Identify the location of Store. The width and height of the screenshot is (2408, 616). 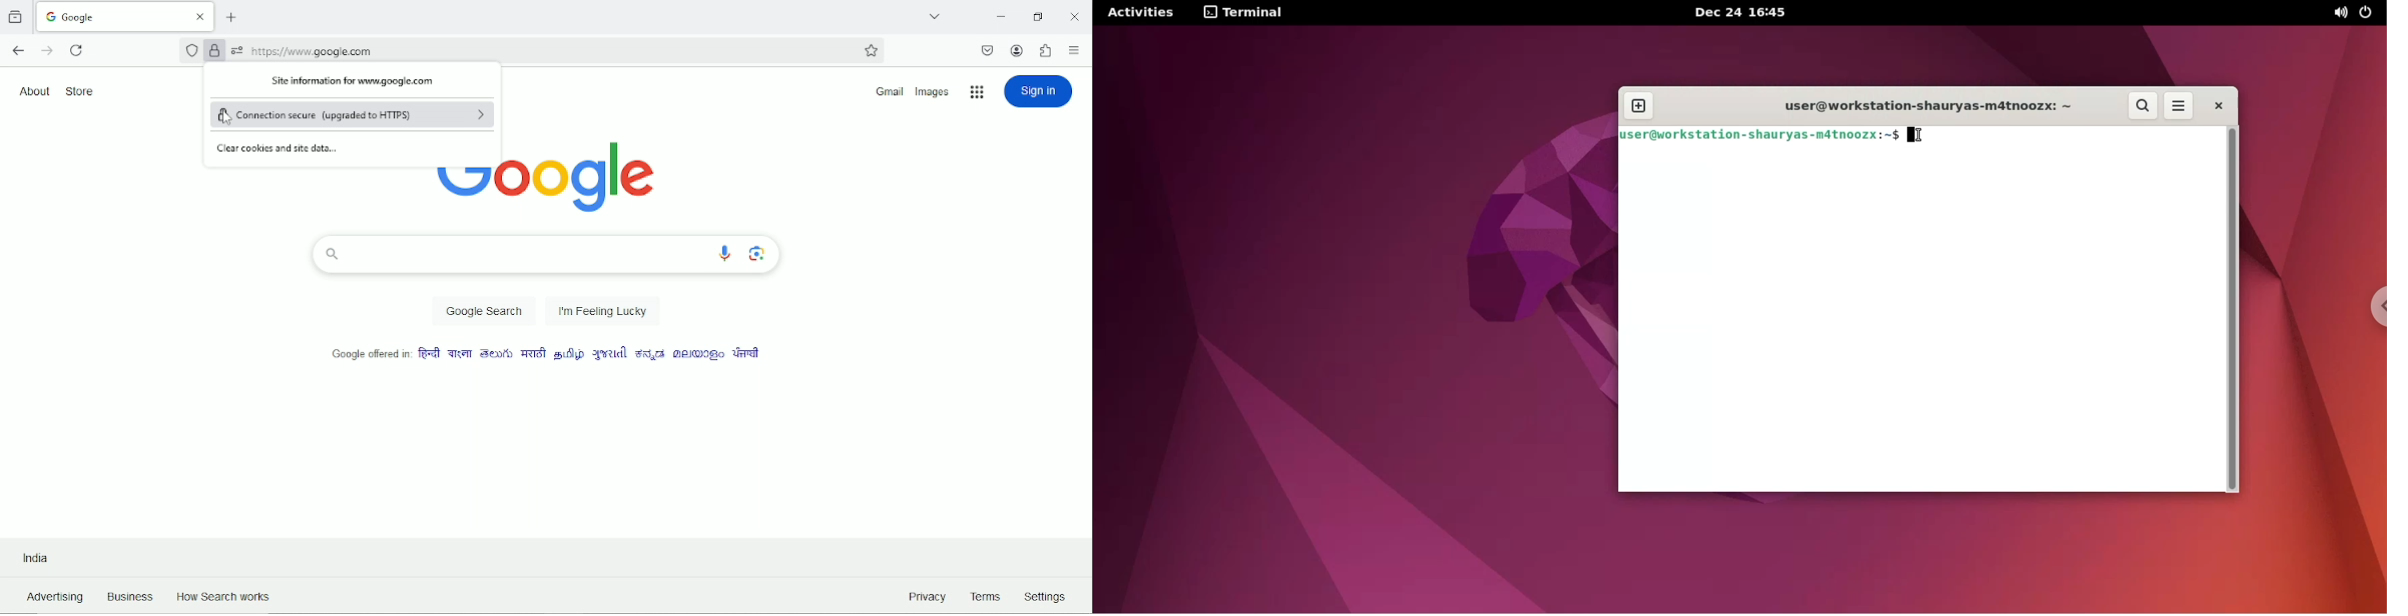
(85, 90).